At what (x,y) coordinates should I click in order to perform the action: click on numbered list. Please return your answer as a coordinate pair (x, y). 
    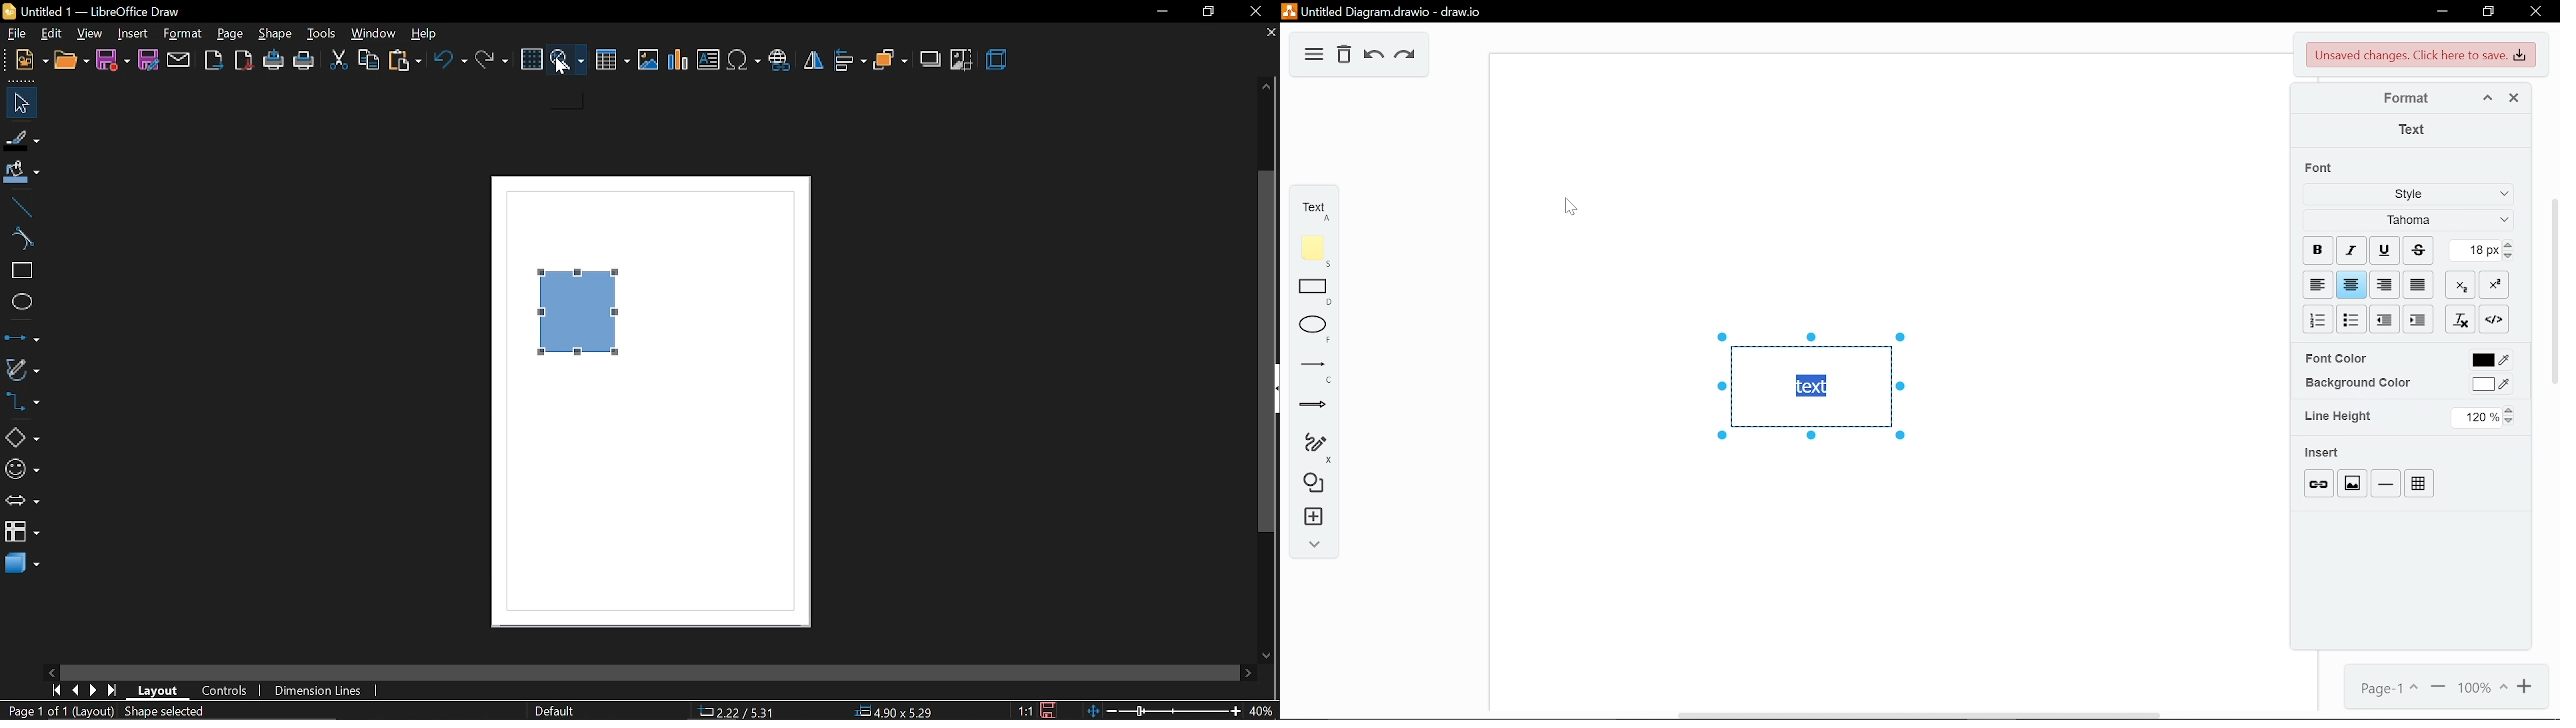
    Looking at the image, I should click on (2319, 320).